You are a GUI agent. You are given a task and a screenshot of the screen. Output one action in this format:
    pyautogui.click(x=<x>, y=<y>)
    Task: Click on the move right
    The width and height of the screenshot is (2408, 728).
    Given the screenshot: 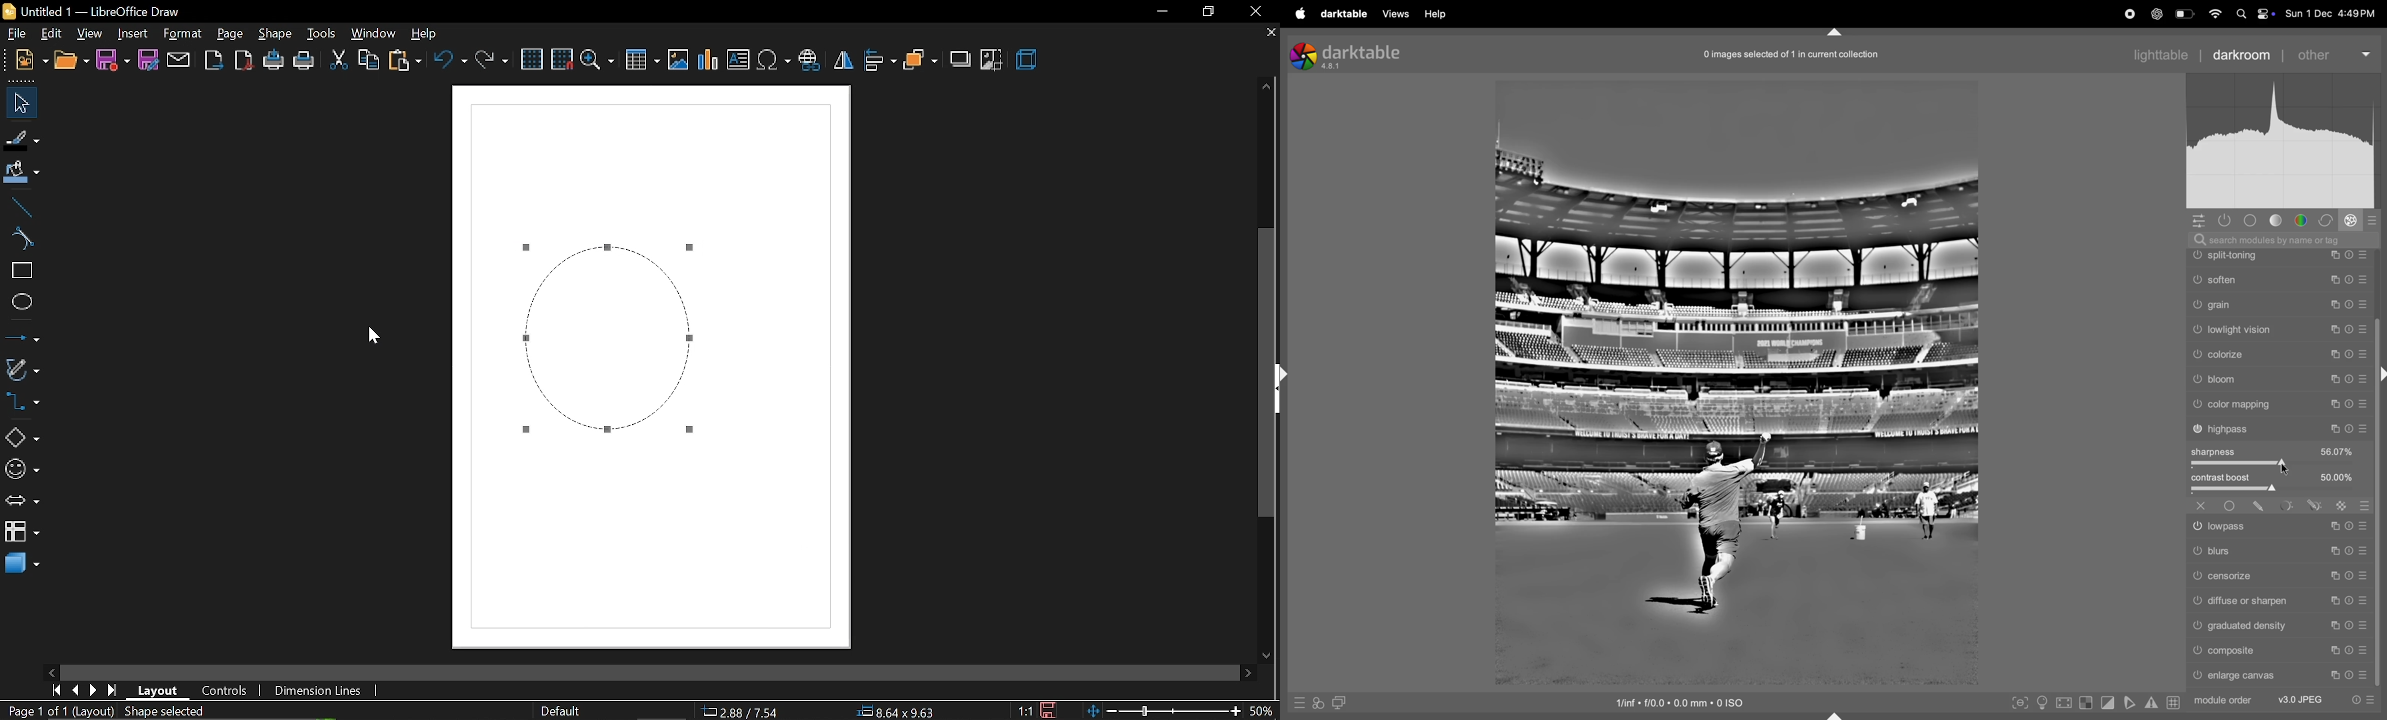 What is the action you would take?
    pyautogui.click(x=1250, y=671)
    